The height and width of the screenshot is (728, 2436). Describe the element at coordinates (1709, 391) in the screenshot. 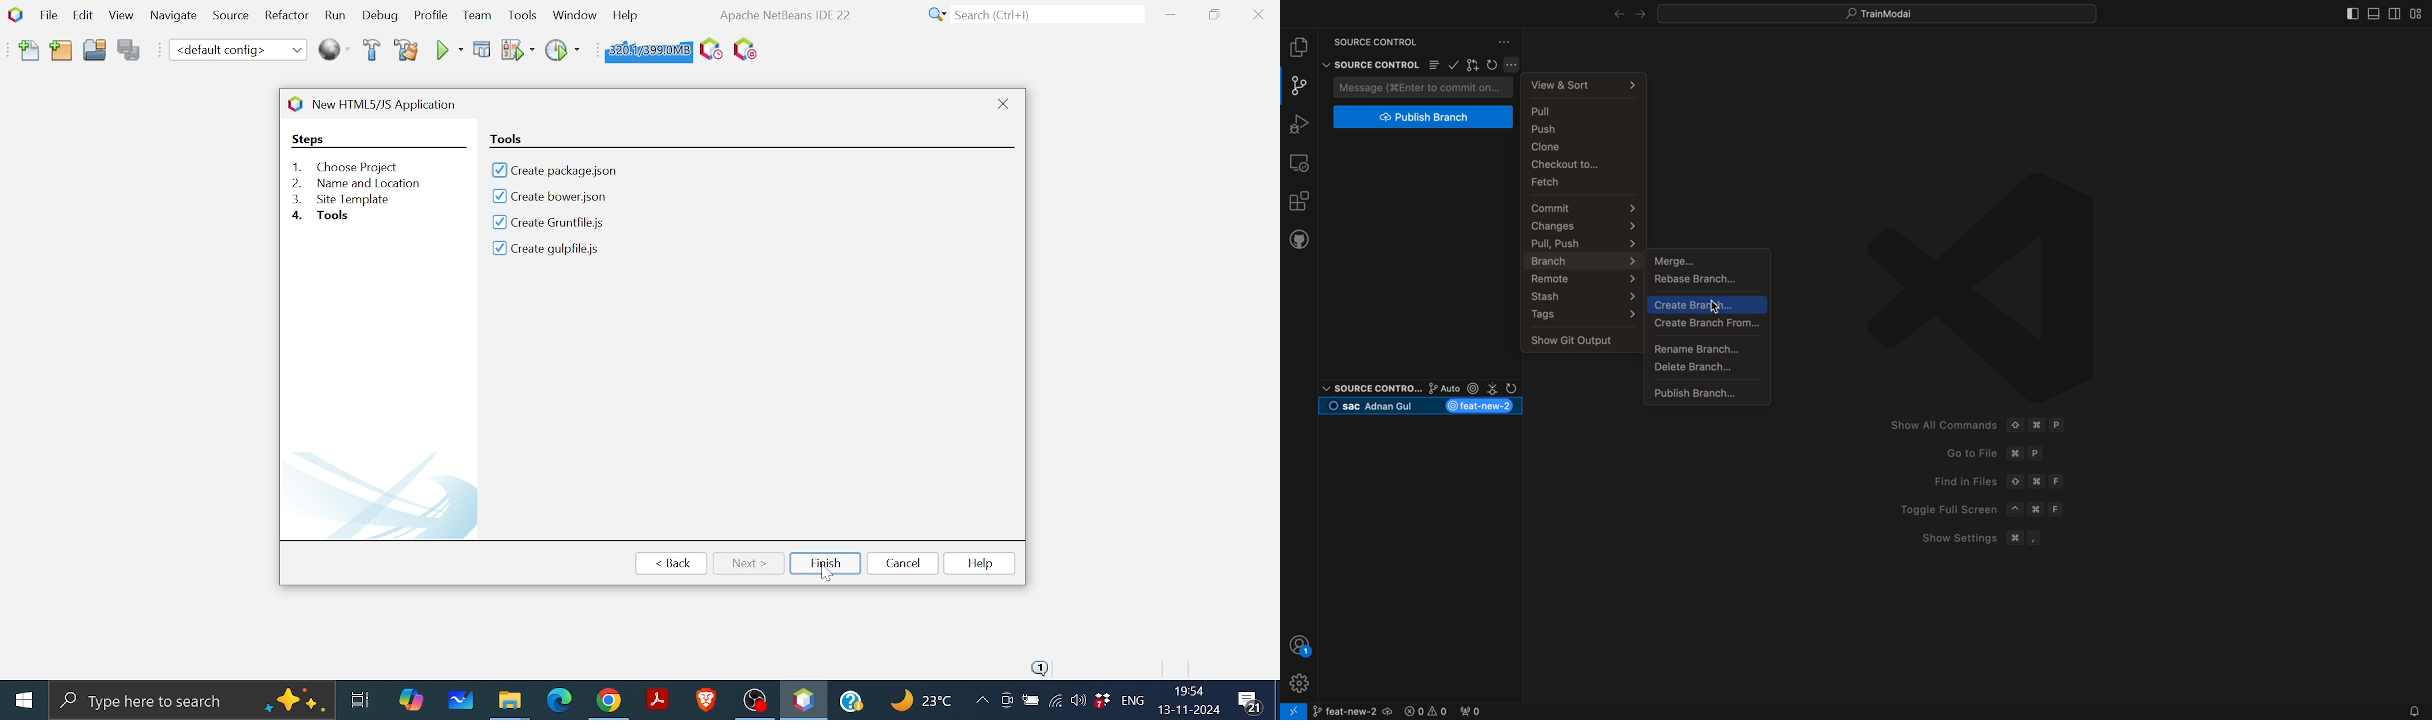

I see `publish` at that location.